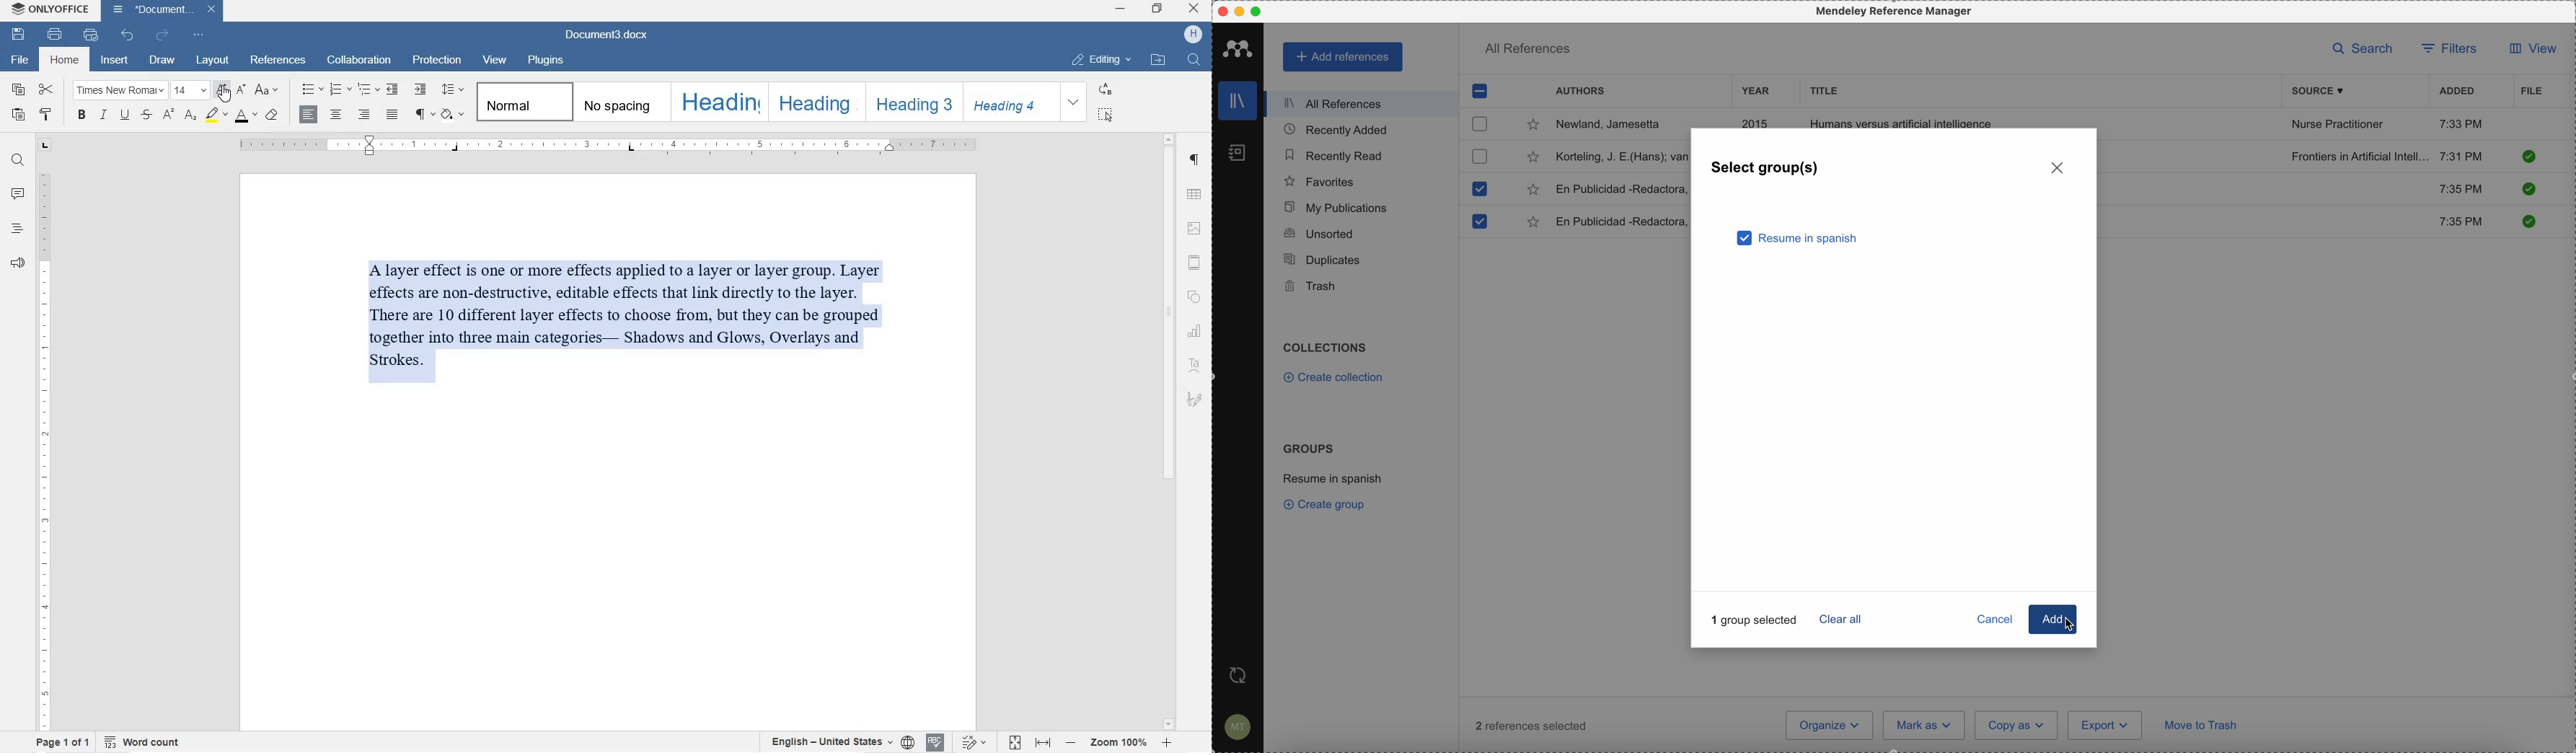 This screenshot has height=756, width=2576. What do you see at coordinates (310, 114) in the screenshot?
I see `LEFT ALIGNMENT` at bounding box center [310, 114].